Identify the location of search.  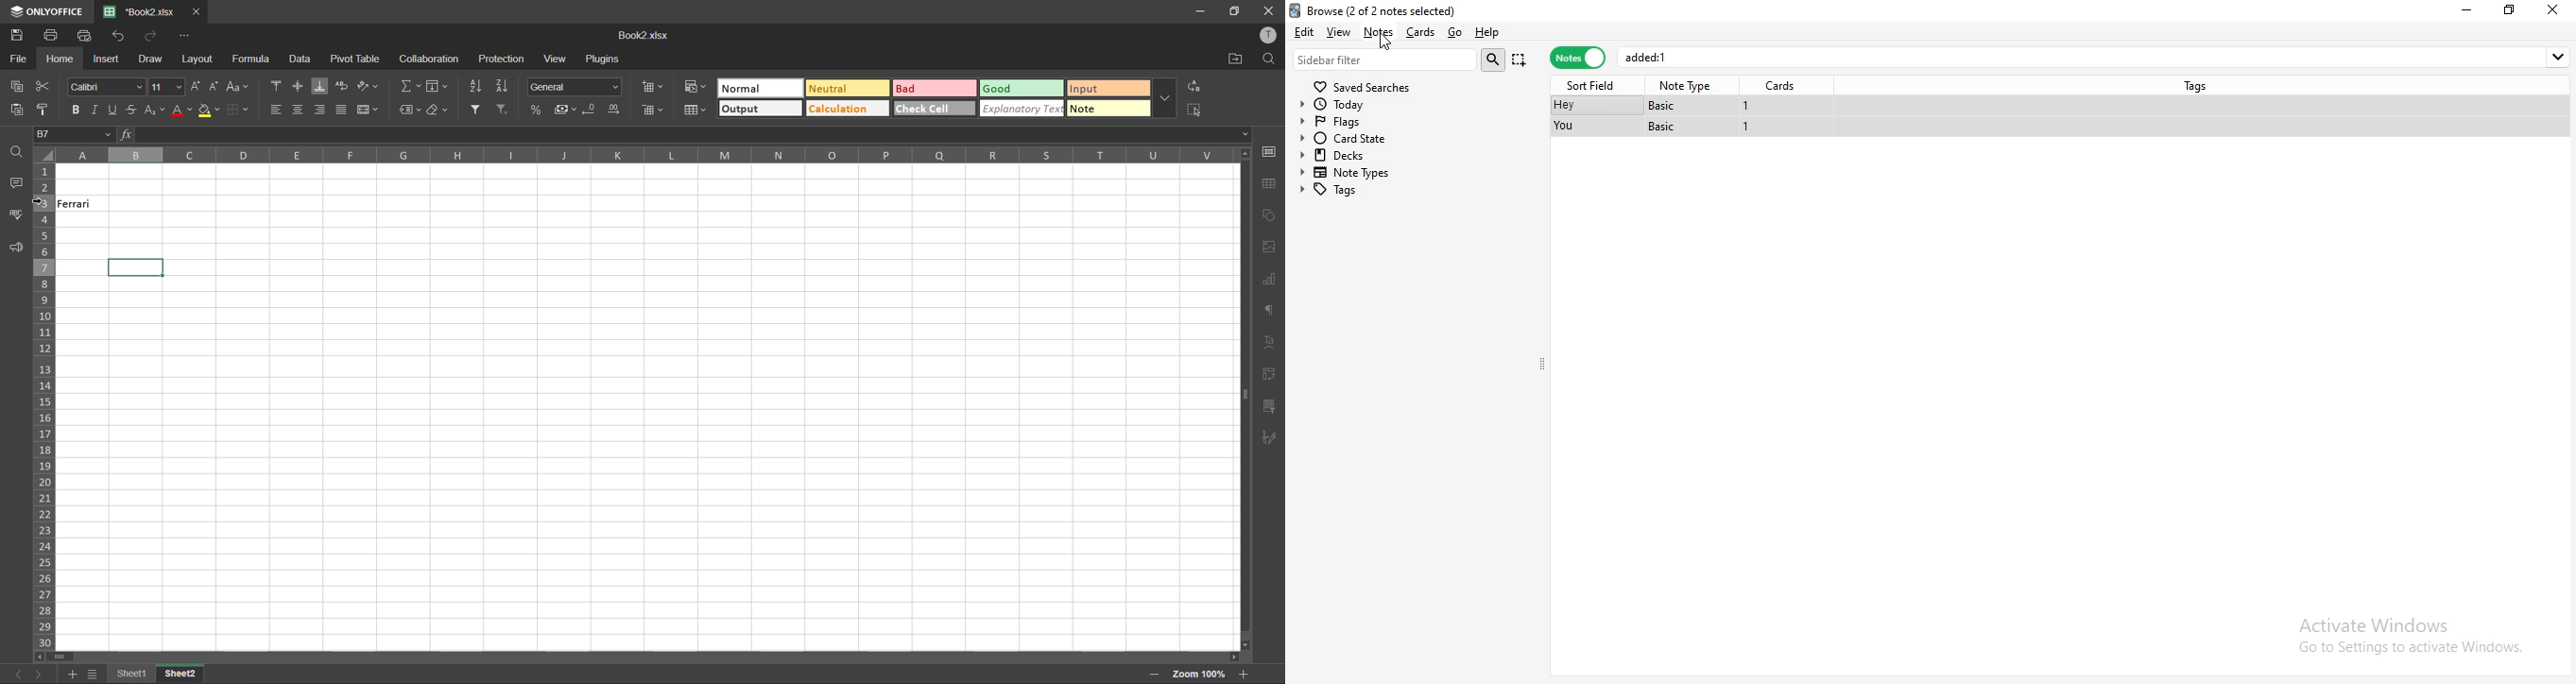
(1496, 60).